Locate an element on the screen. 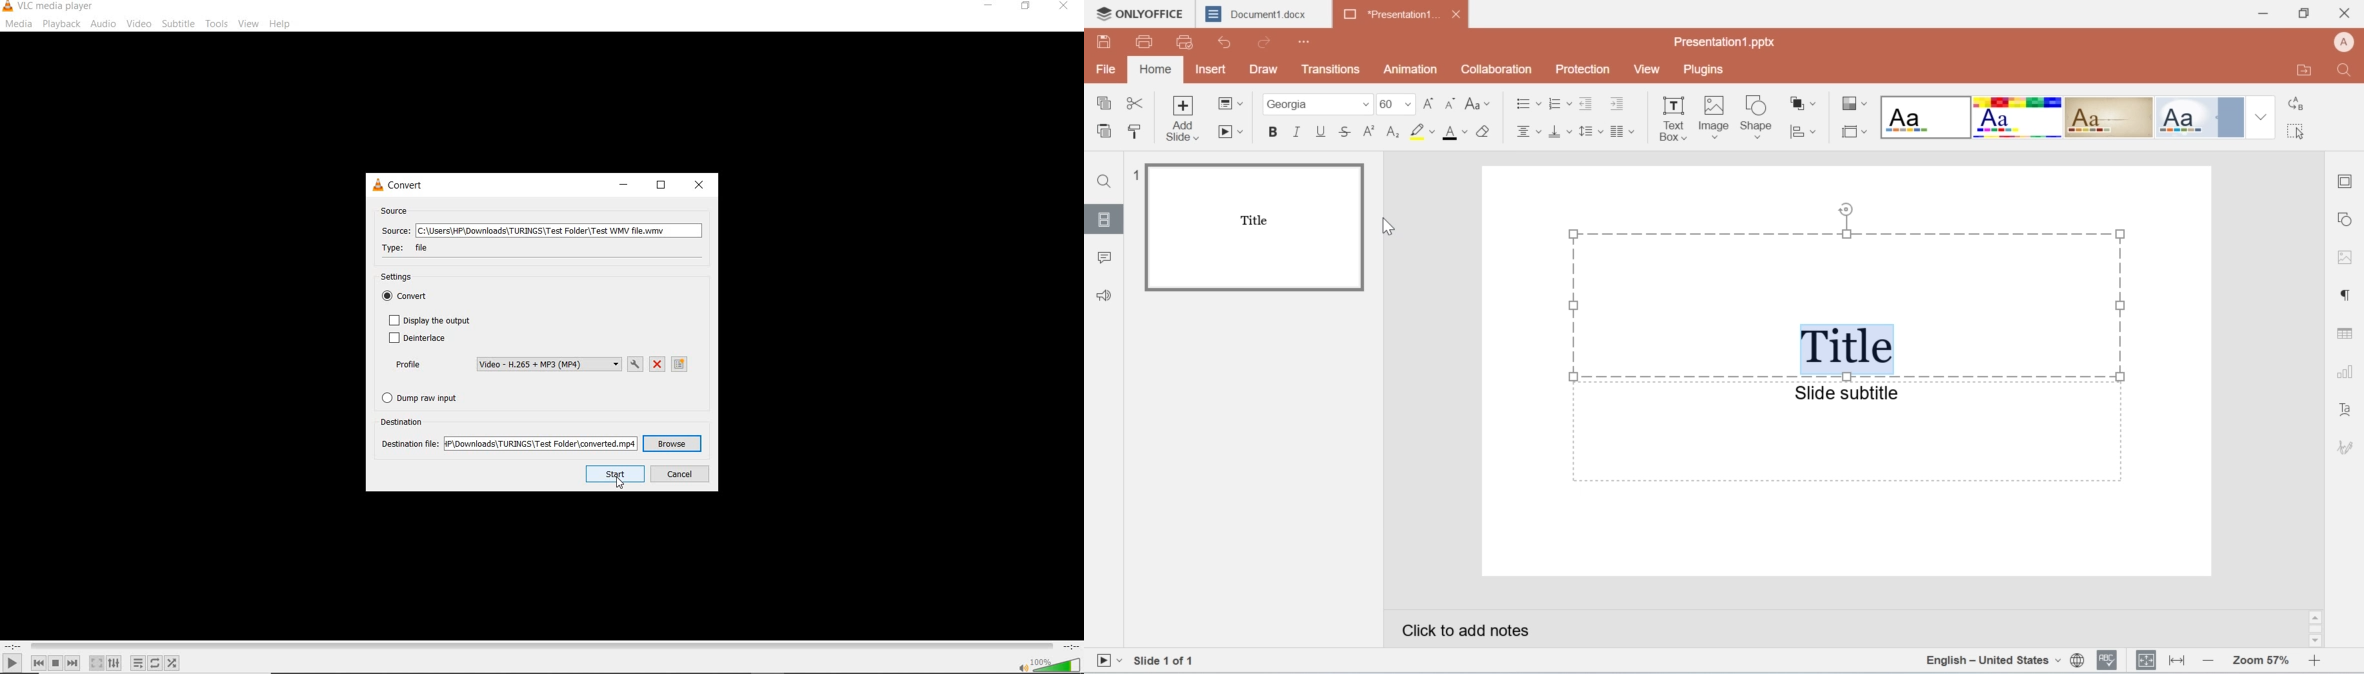 Image resolution: width=2380 pixels, height=700 pixels. browse is located at coordinates (673, 444).